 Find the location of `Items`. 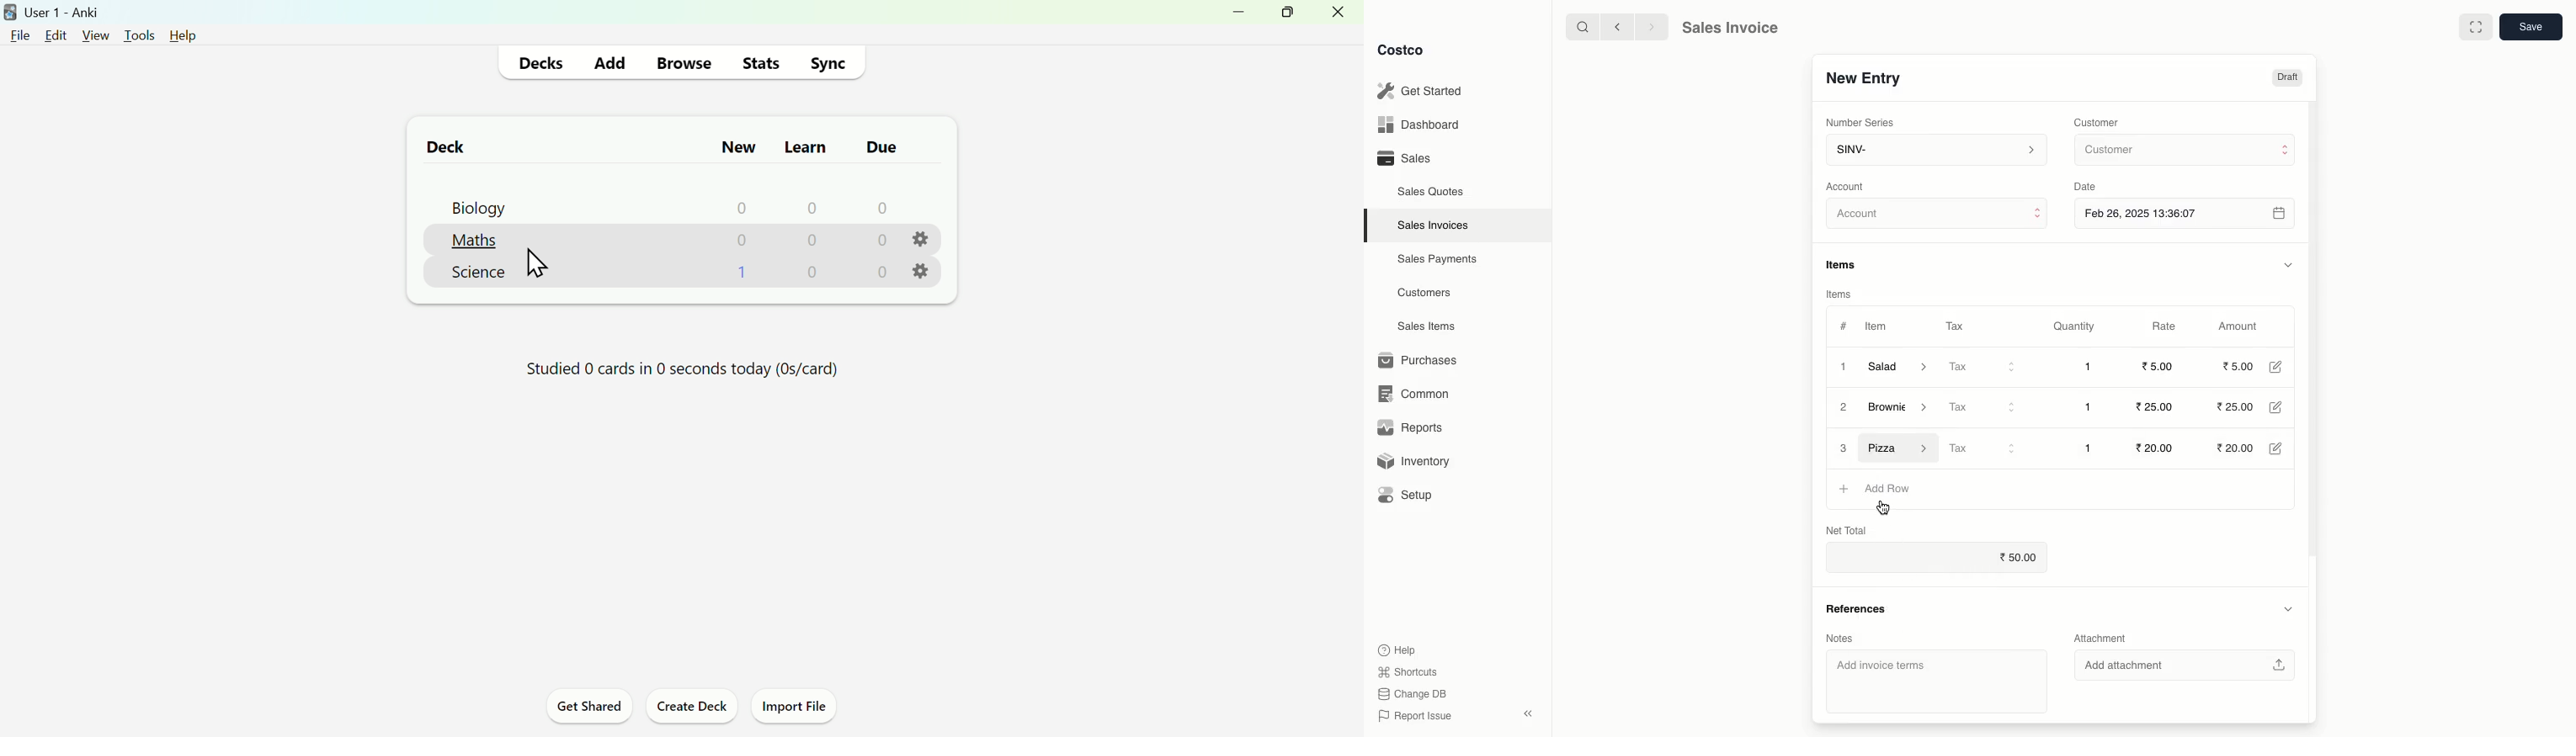

Items is located at coordinates (1839, 294).